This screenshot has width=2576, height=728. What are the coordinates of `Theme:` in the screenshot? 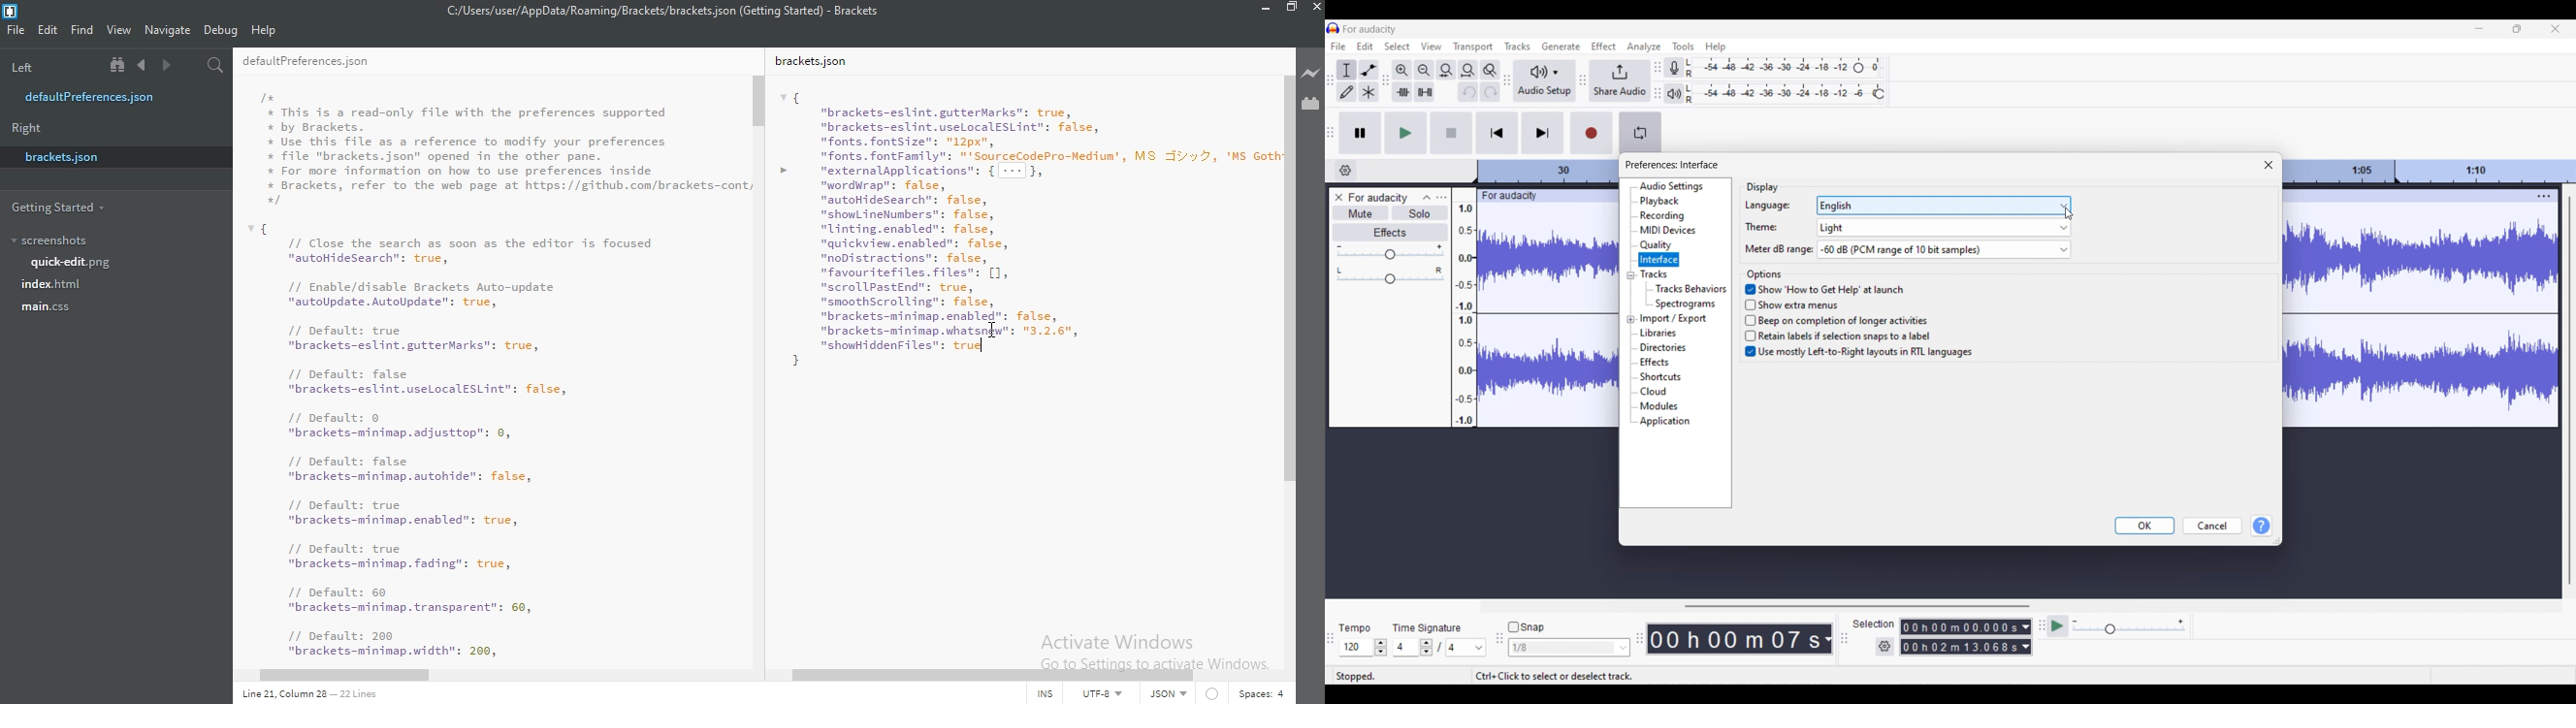 It's located at (1762, 227).